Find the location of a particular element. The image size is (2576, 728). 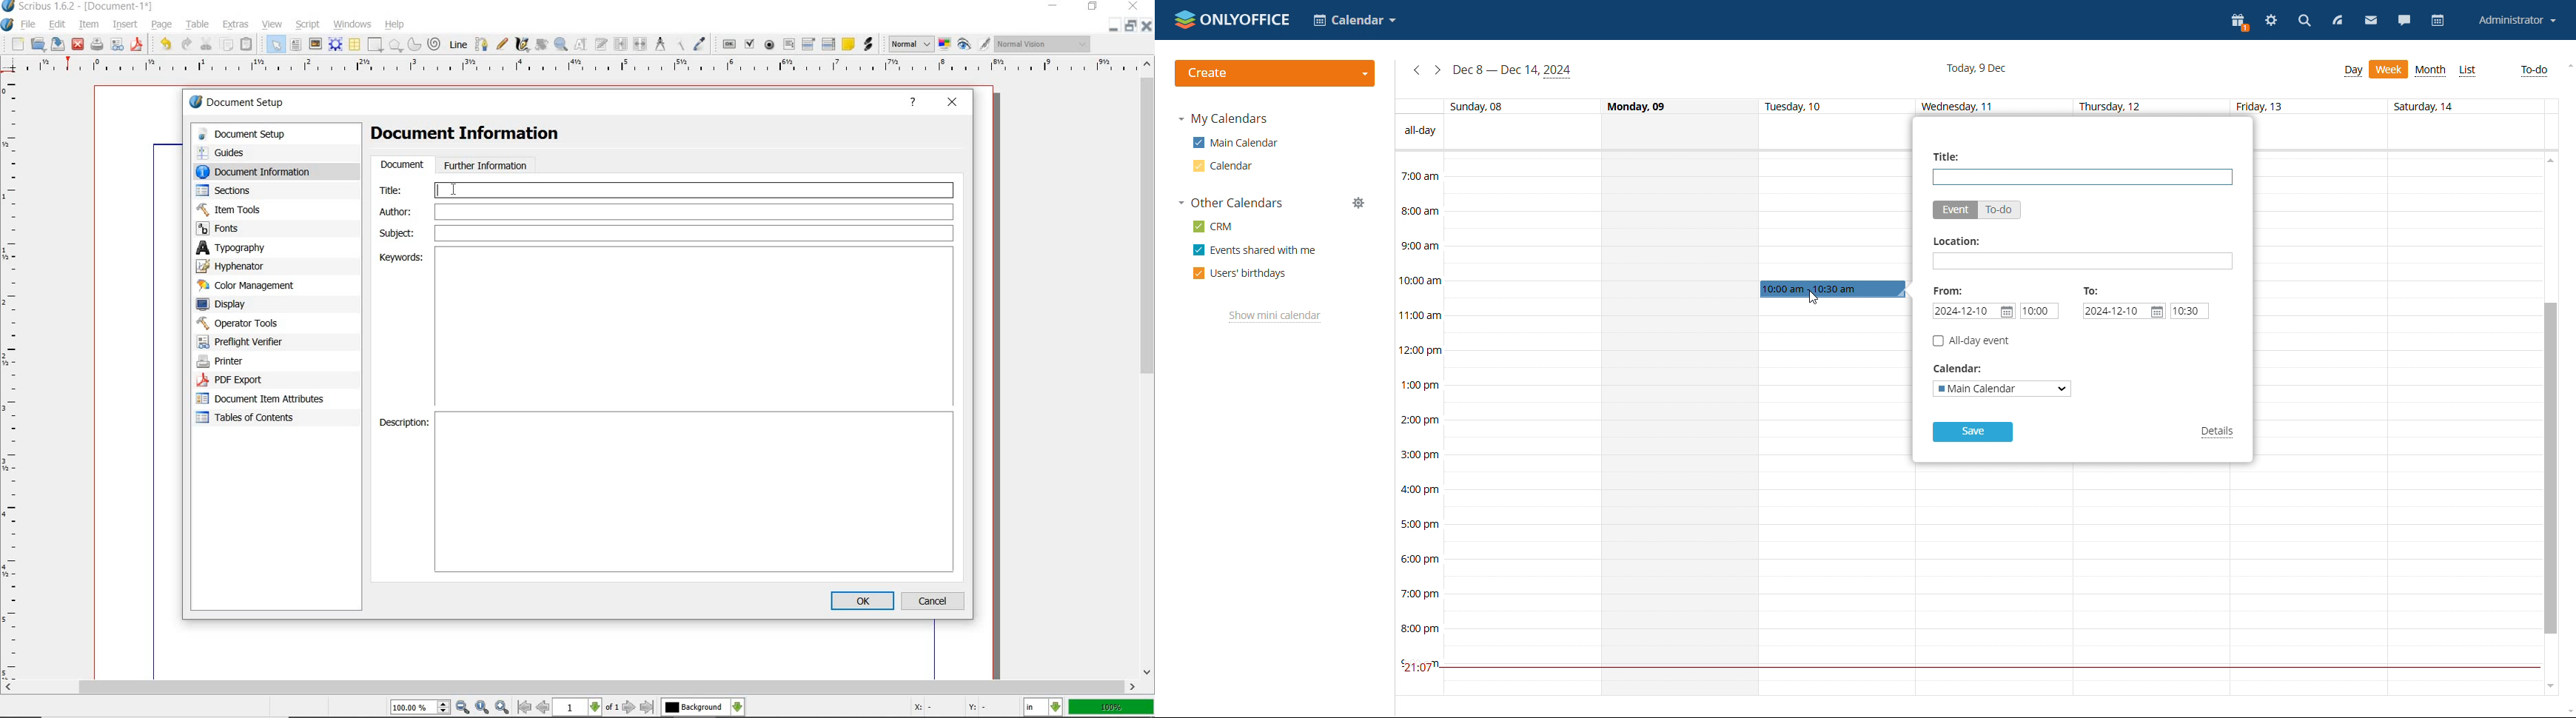

copy is located at coordinates (227, 44).